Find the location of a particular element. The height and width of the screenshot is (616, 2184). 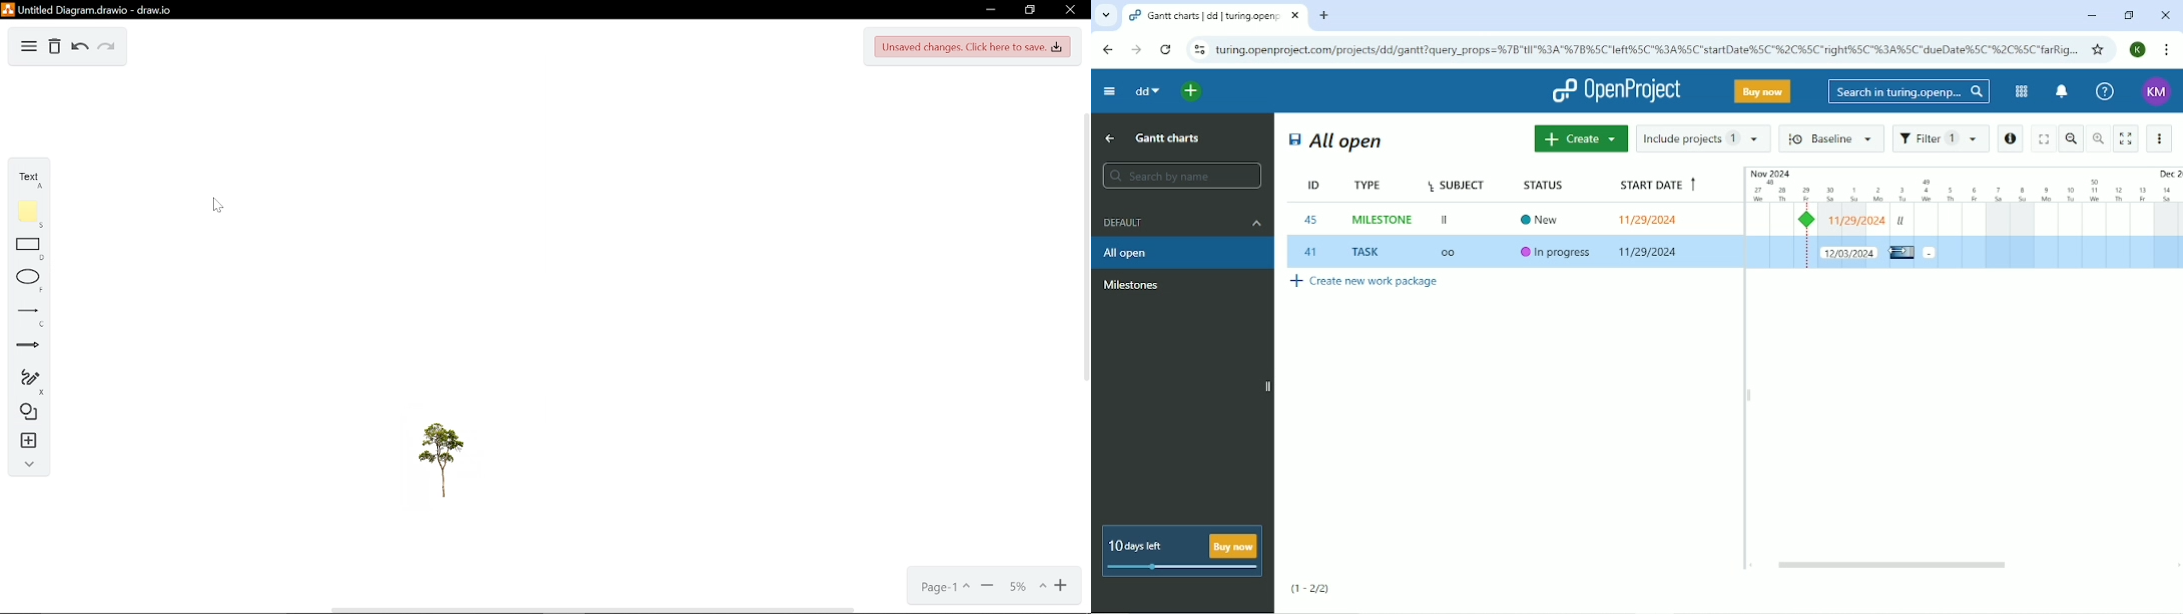

Create new work package is located at coordinates (1365, 284).